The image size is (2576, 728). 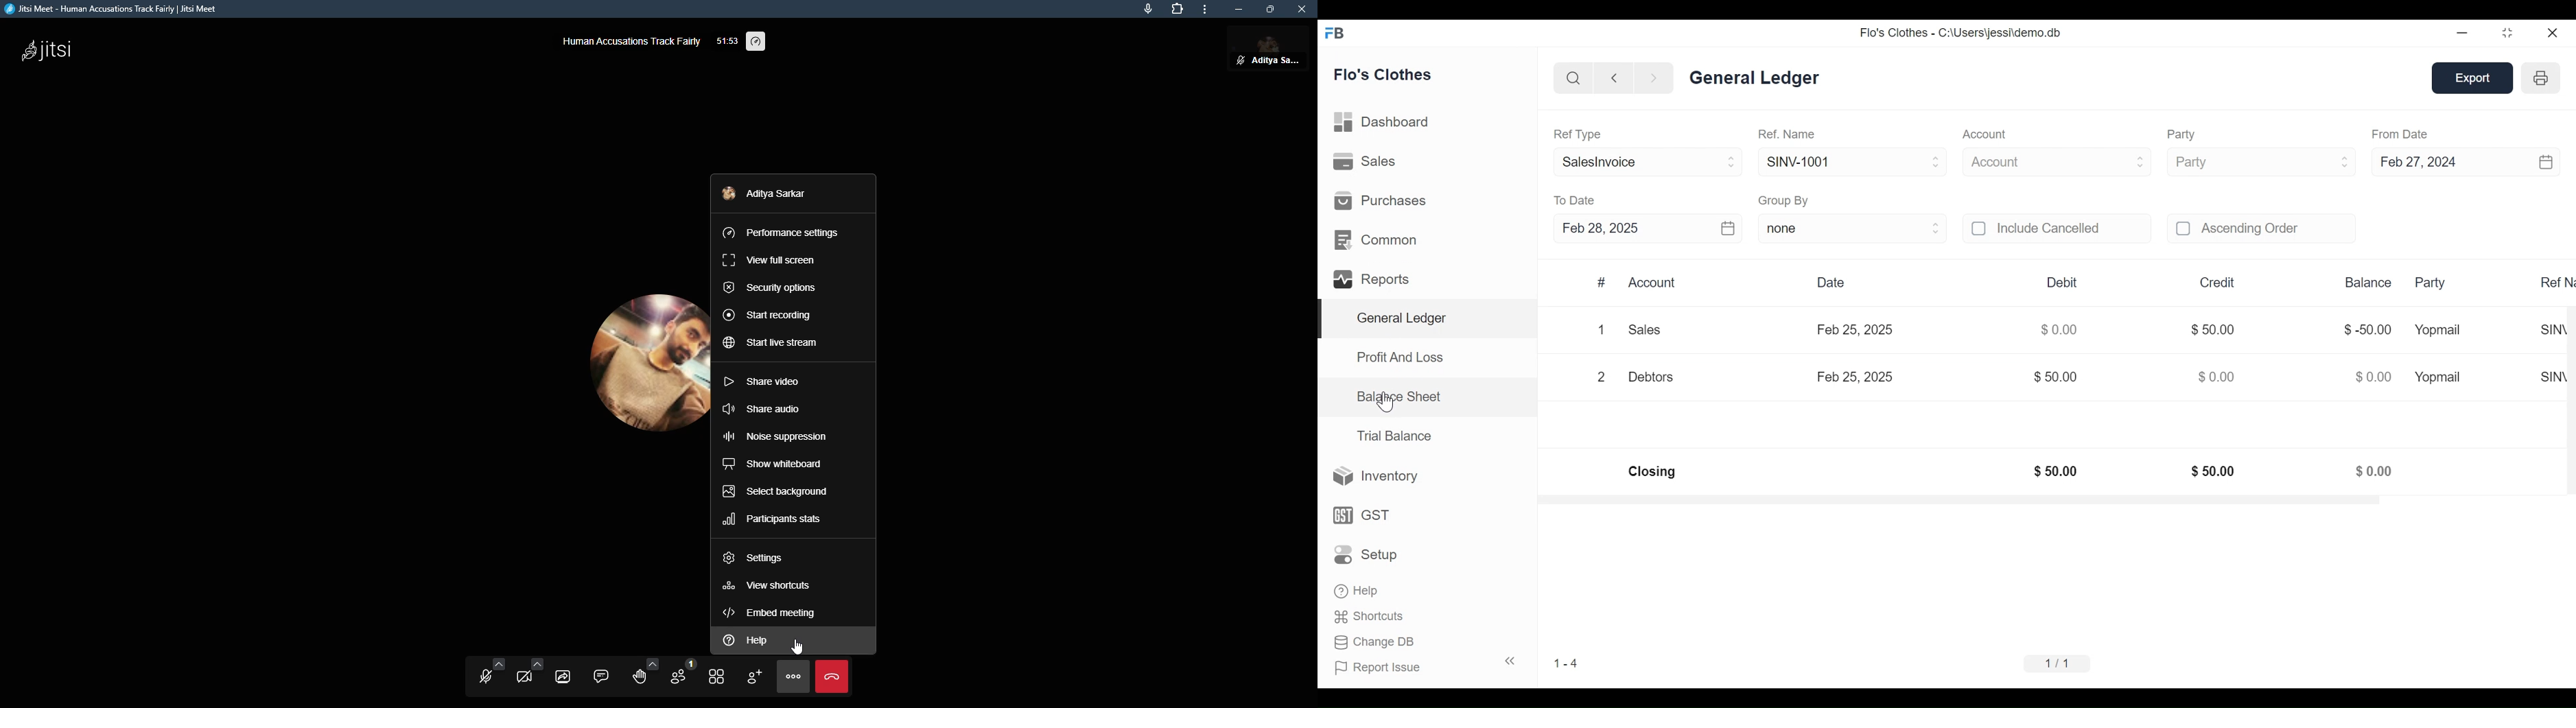 What do you see at coordinates (1986, 134) in the screenshot?
I see `Account` at bounding box center [1986, 134].